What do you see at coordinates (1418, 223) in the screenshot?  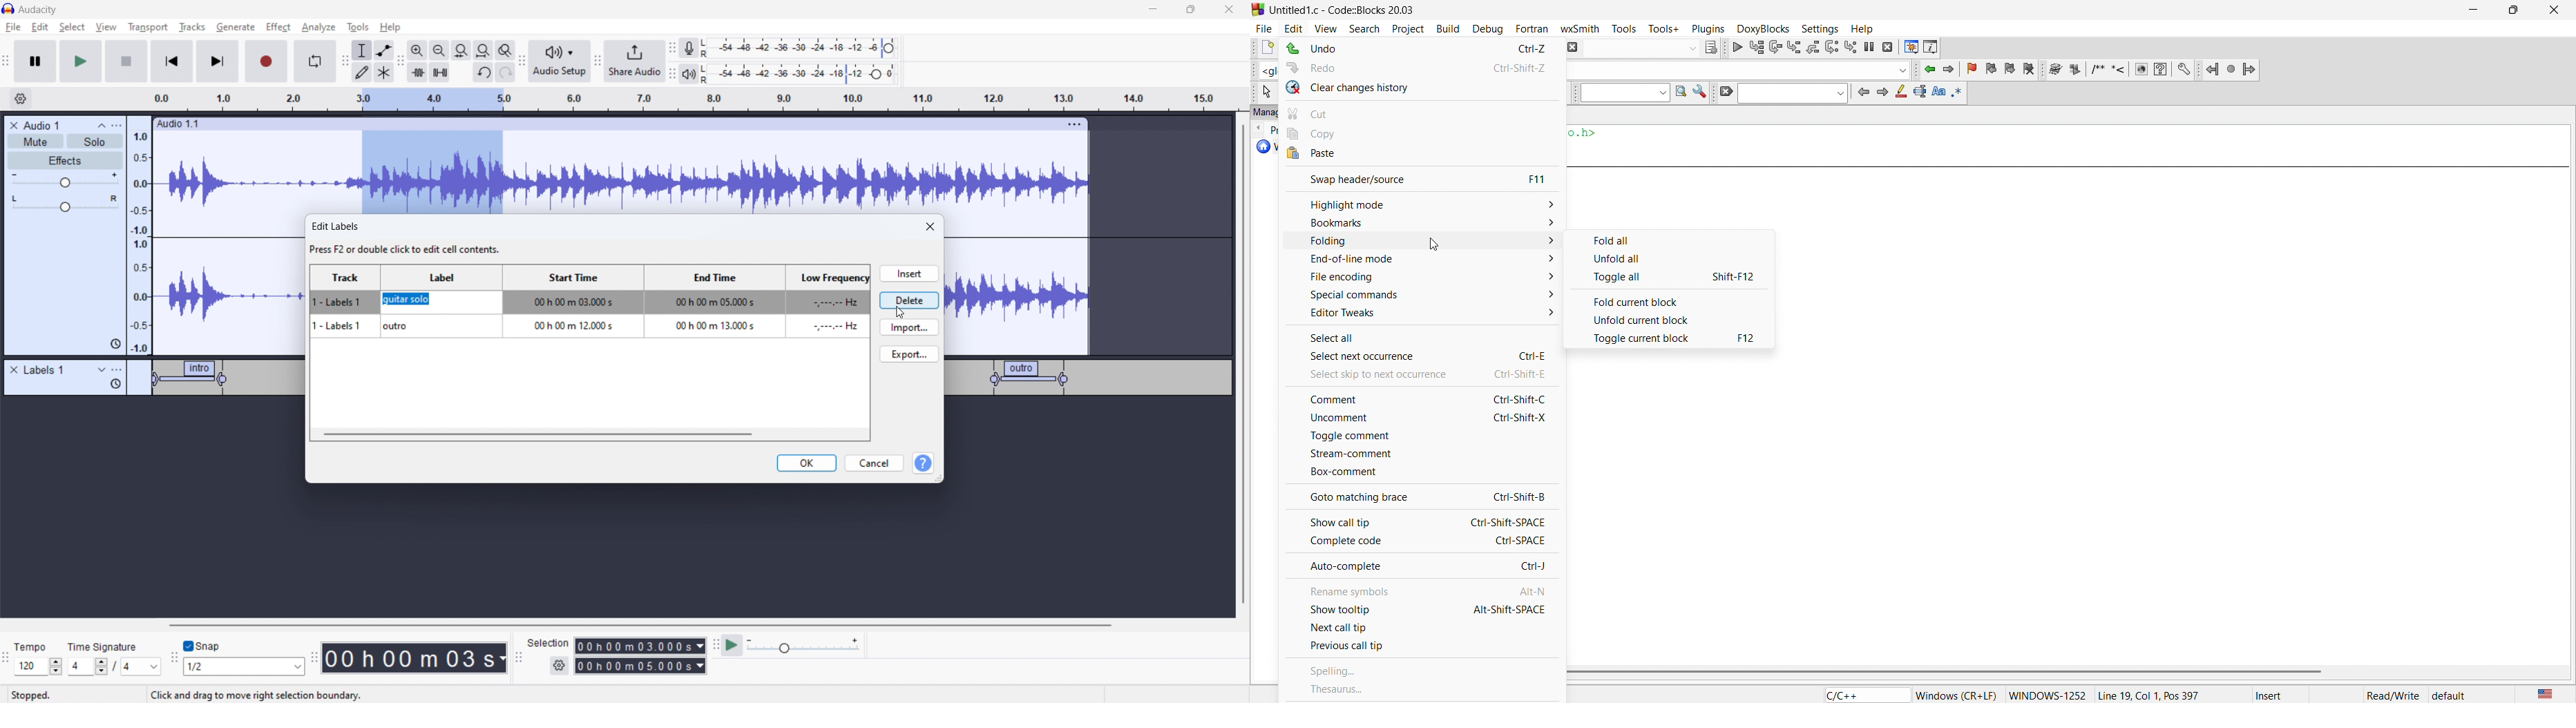 I see `bookmarks` at bounding box center [1418, 223].